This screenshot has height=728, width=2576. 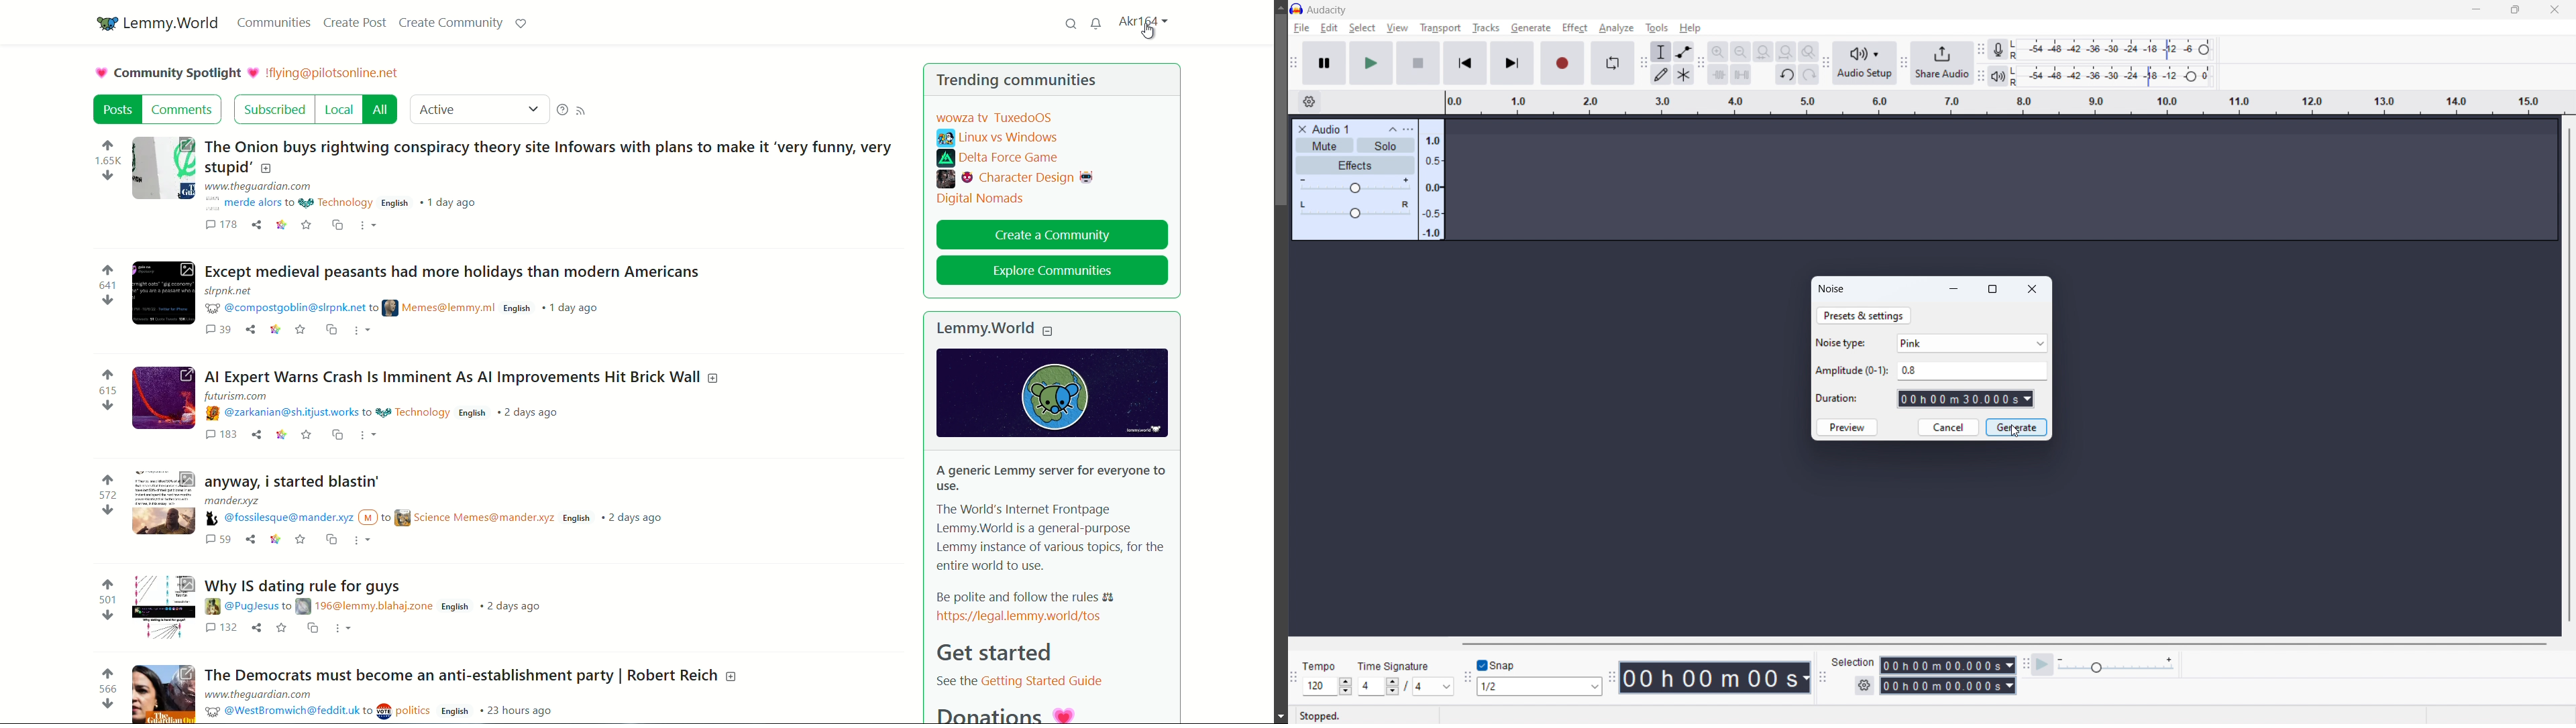 What do you see at coordinates (2111, 50) in the screenshot?
I see `recording meter` at bounding box center [2111, 50].